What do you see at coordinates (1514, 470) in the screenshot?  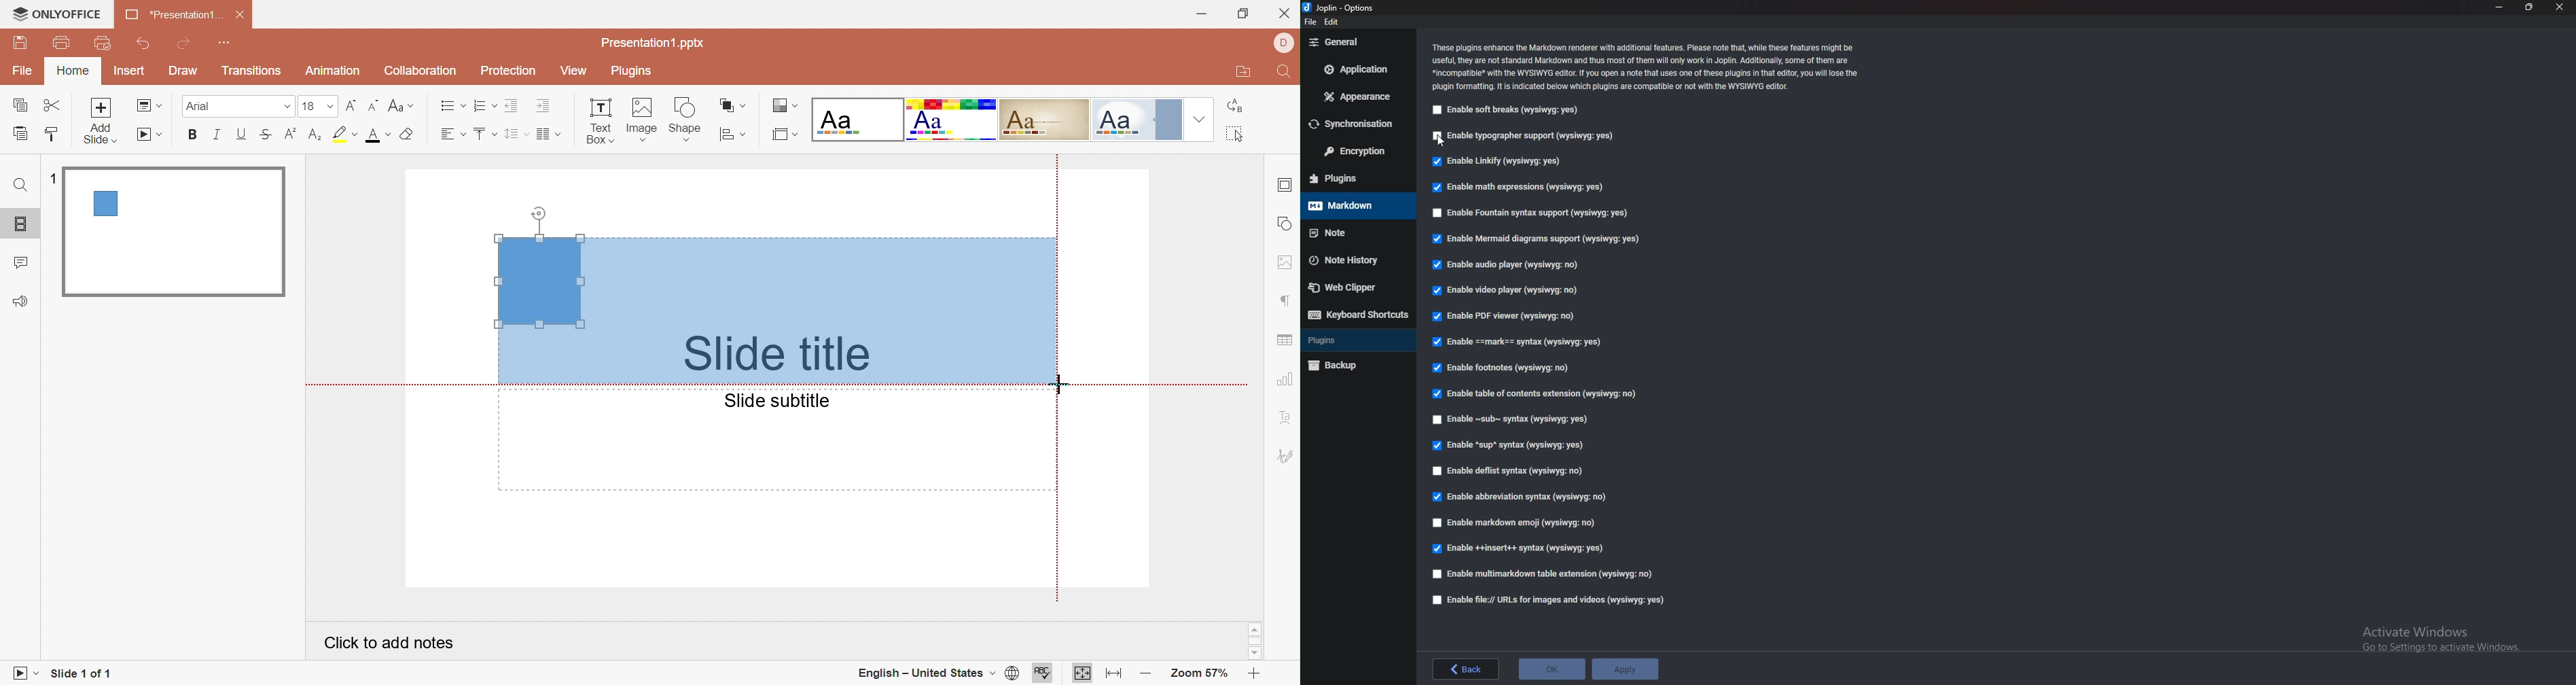 I see `enable deflist syntax` at bounding box center [1514, 470].